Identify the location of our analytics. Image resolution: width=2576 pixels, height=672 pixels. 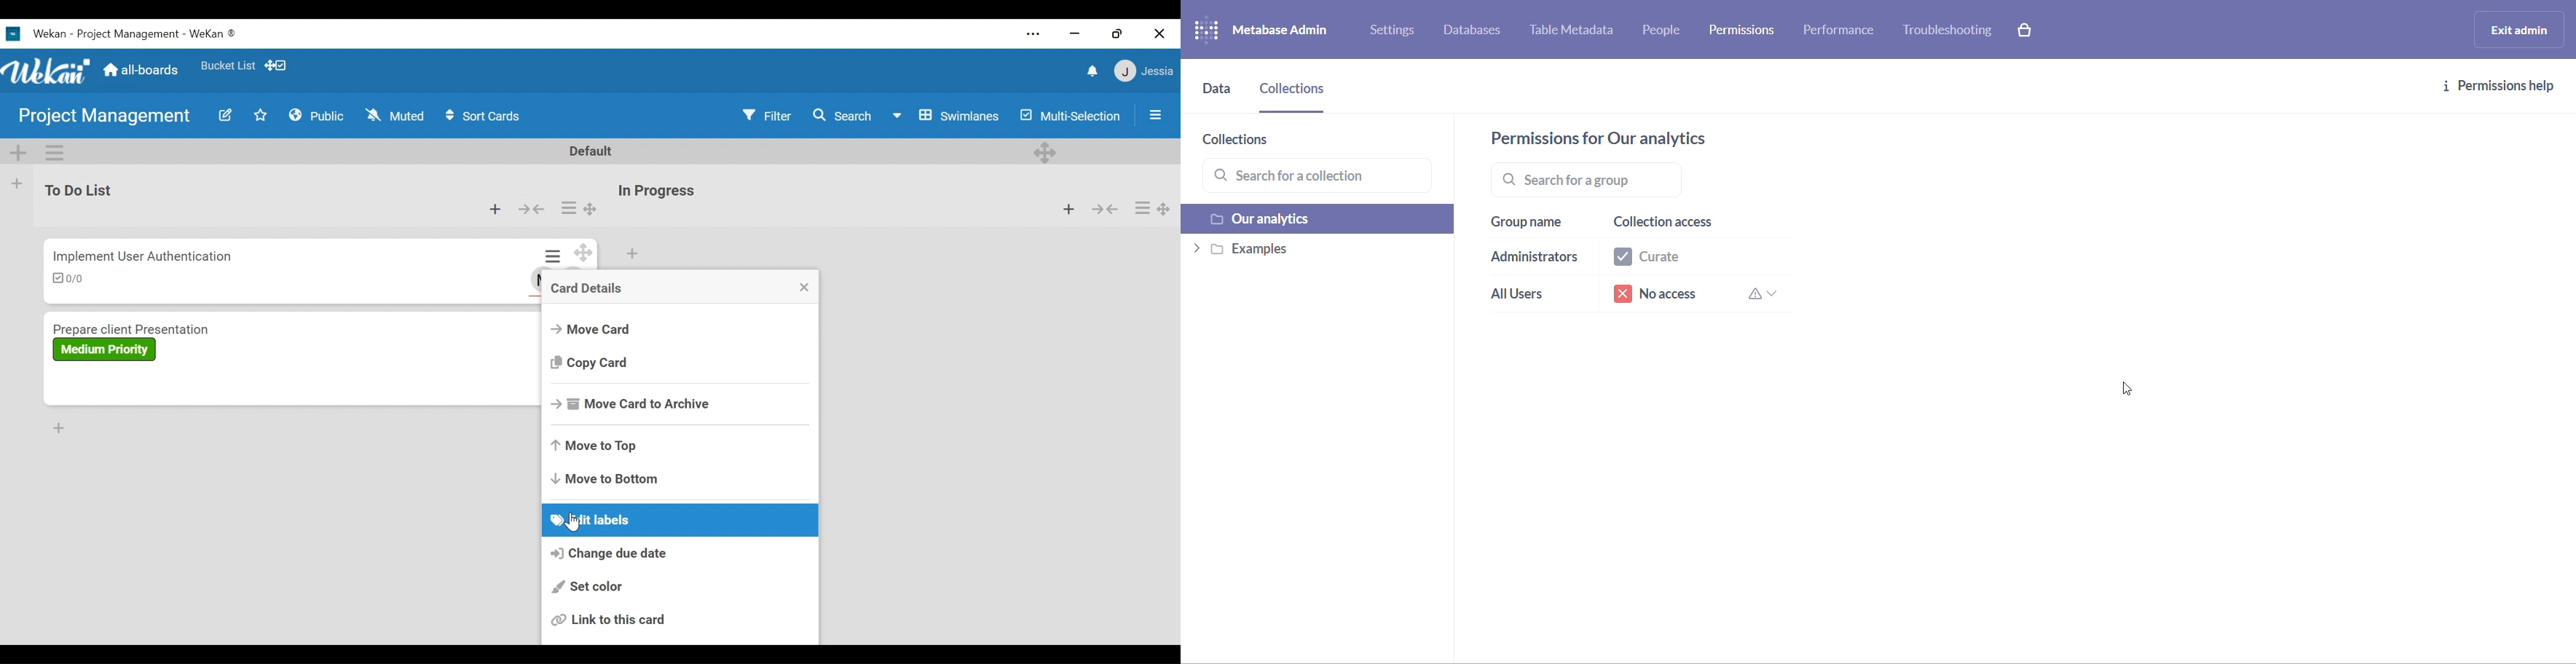
(1320, 221).